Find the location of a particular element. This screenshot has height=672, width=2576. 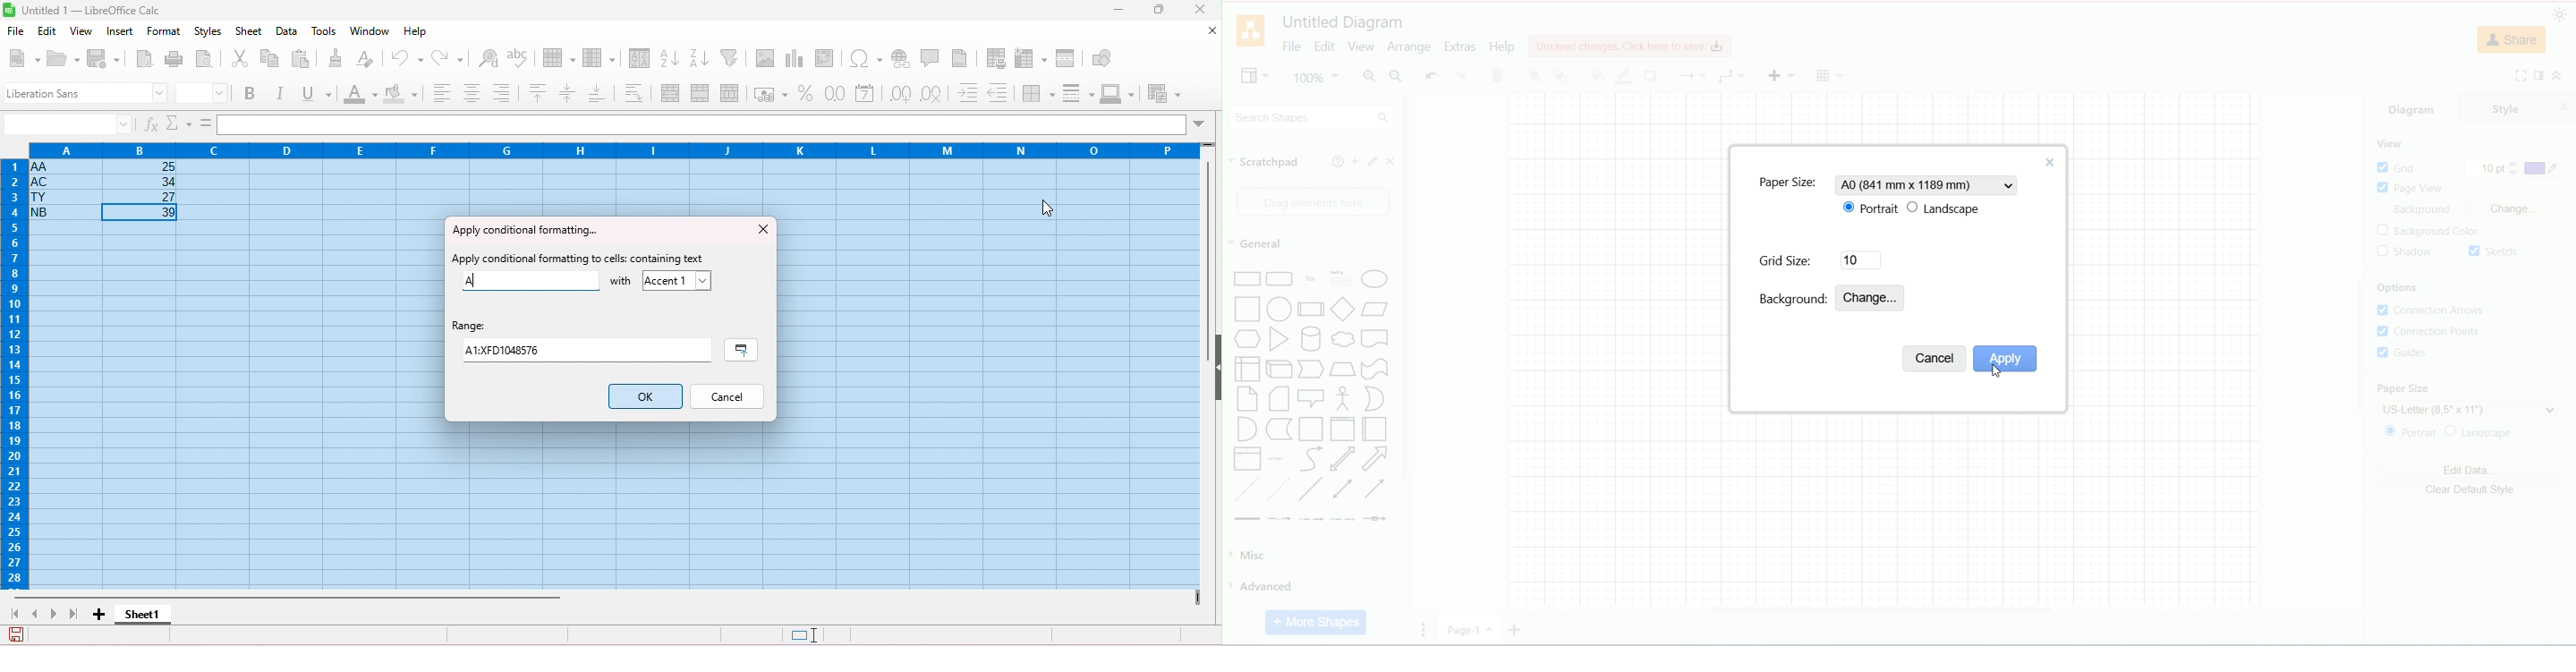

range is located at coordinates (472, 327).